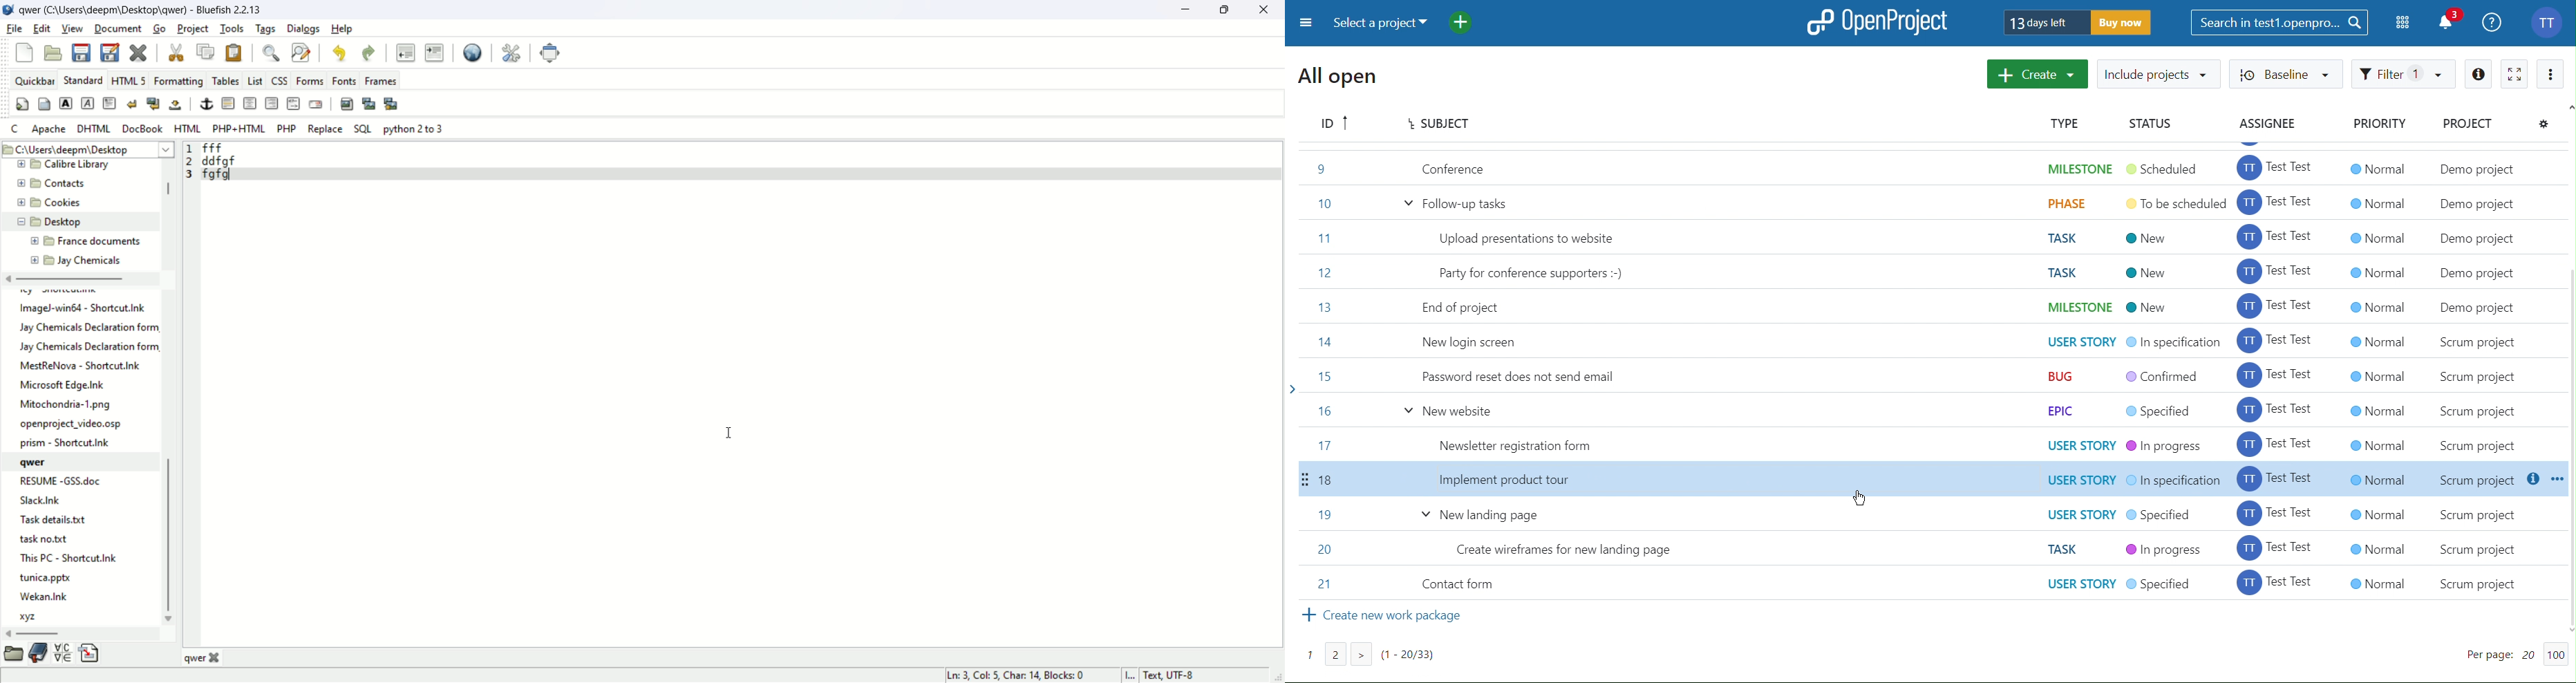 This screenshot has height=700, width=2576. What do you see at coordinates (729, 433) in the screenshot?
I see `cursor` at bounding box center [729, 433].